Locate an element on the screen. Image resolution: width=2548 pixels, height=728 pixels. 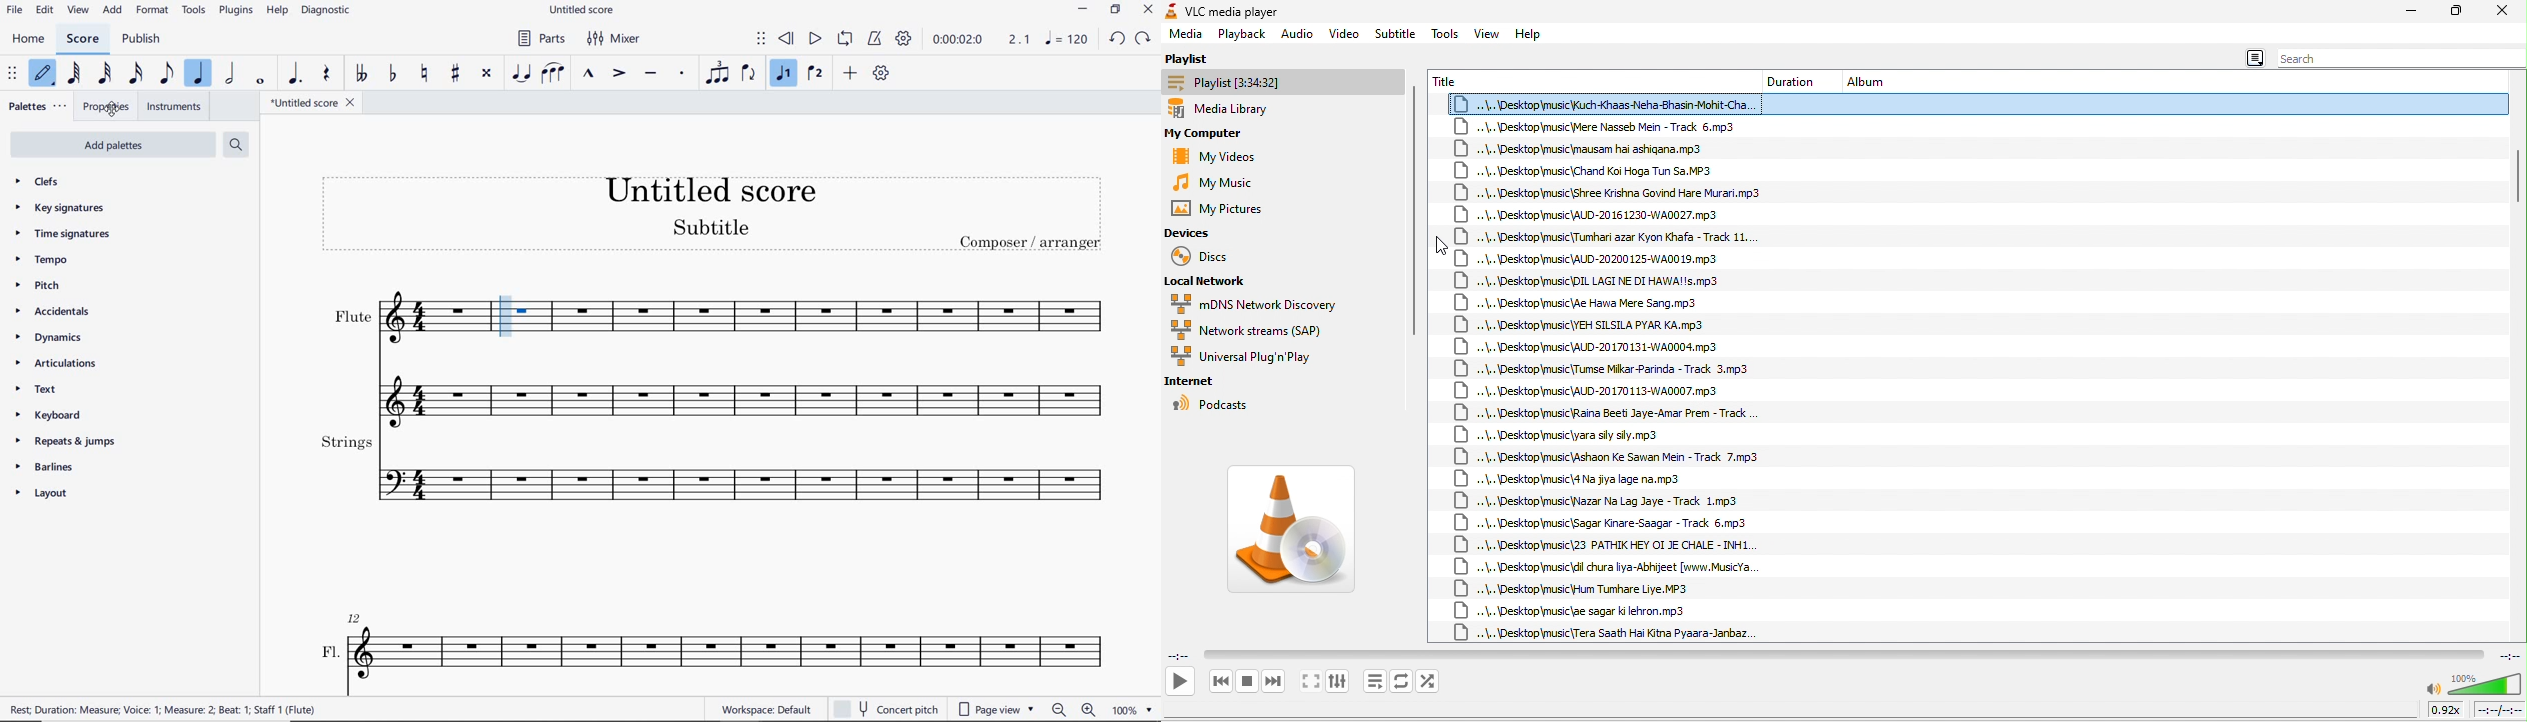
maximize is located at coordinates (2457, 12).